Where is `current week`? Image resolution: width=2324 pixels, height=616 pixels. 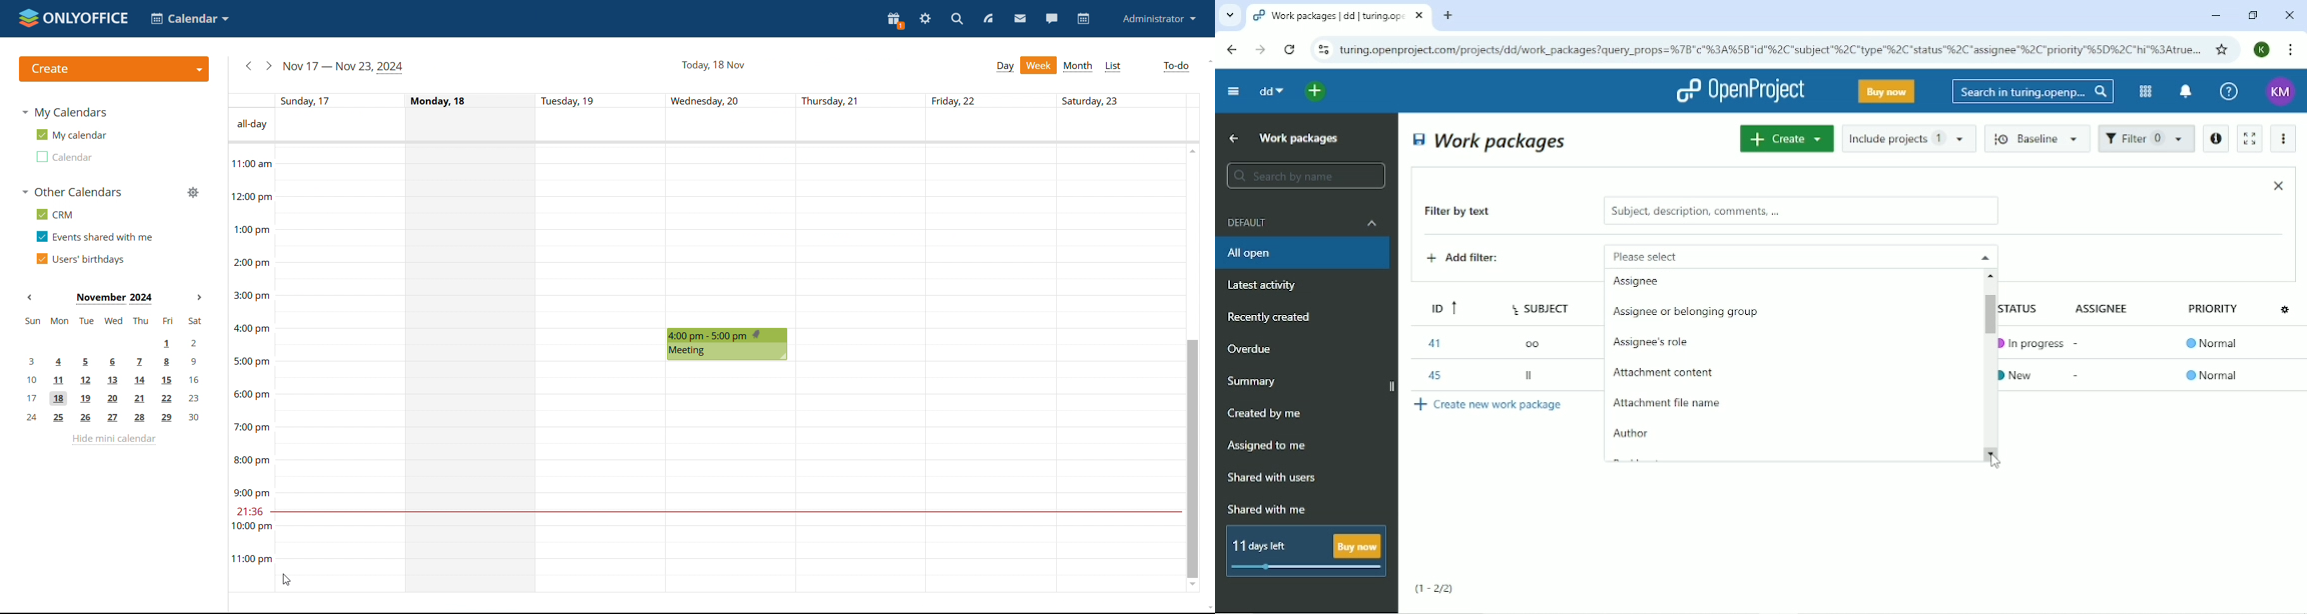 current week is located at coordinates (342, 67).